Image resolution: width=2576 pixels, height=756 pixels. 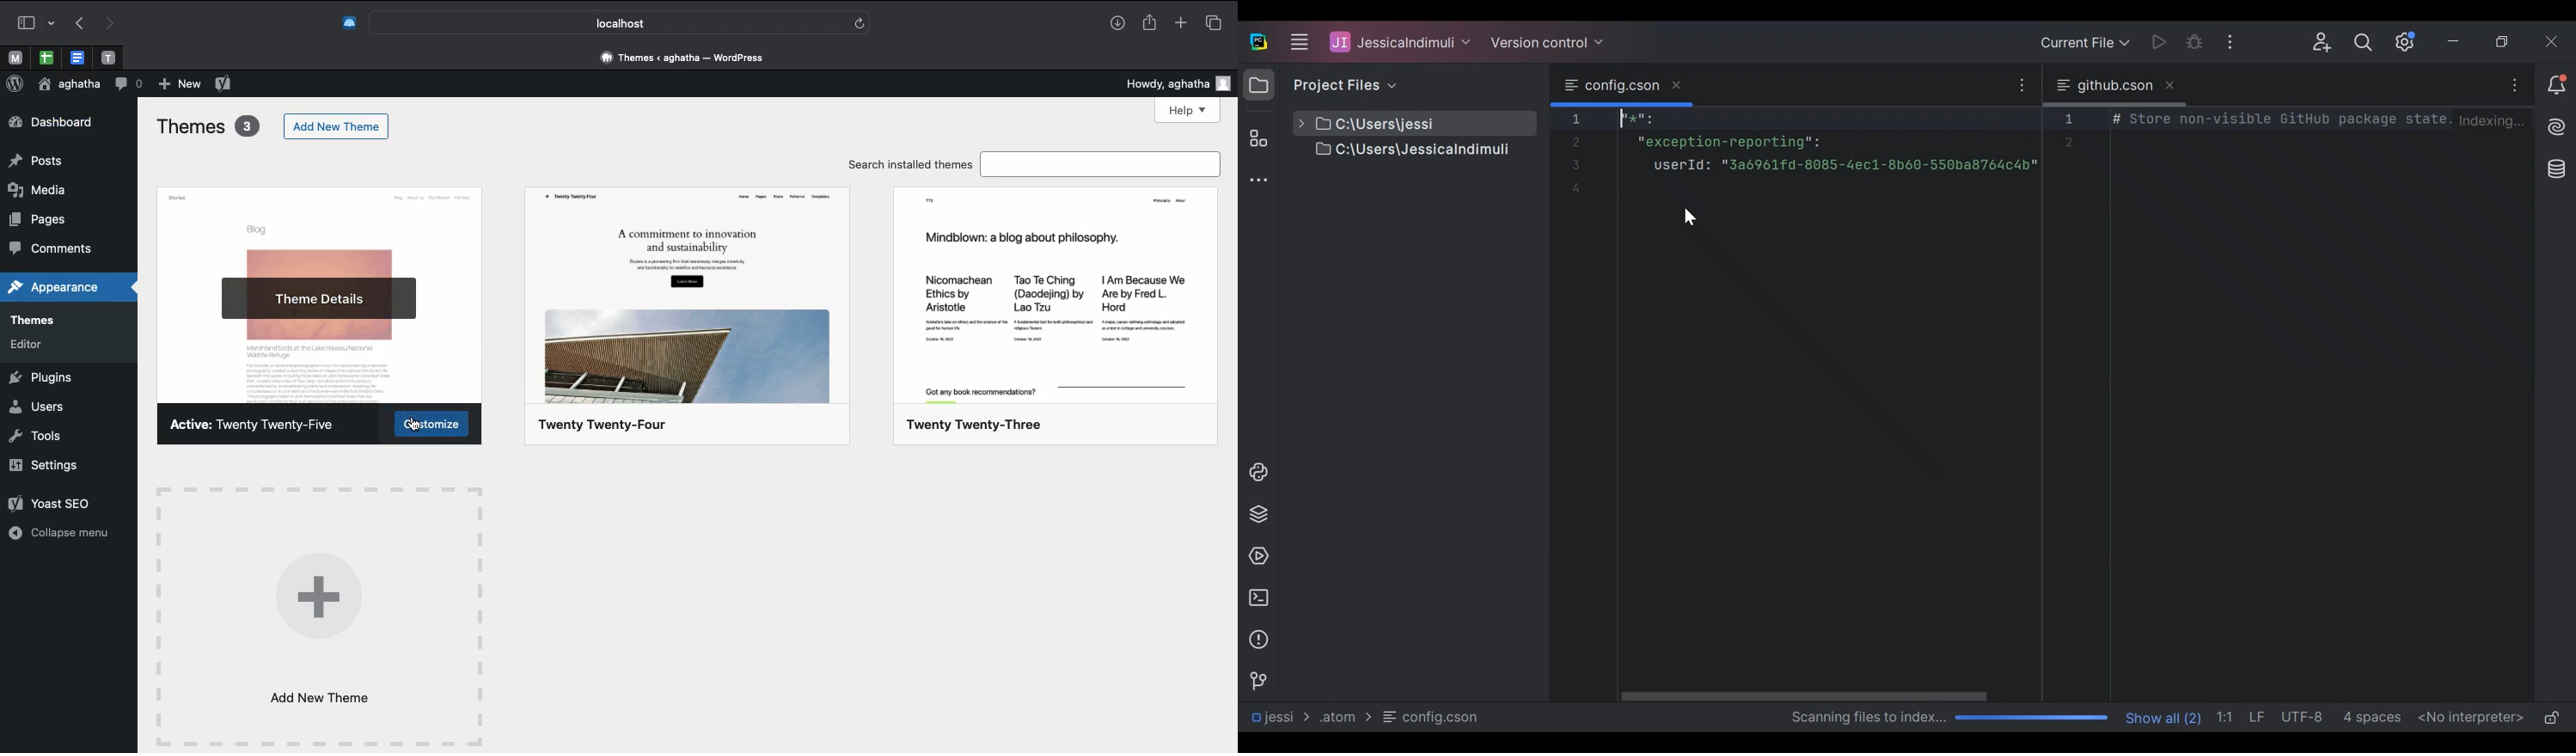 What do you see at coordinates (2374, 717) in the screenshot?
I see `Spaces` at bounding box center [2374, 717].